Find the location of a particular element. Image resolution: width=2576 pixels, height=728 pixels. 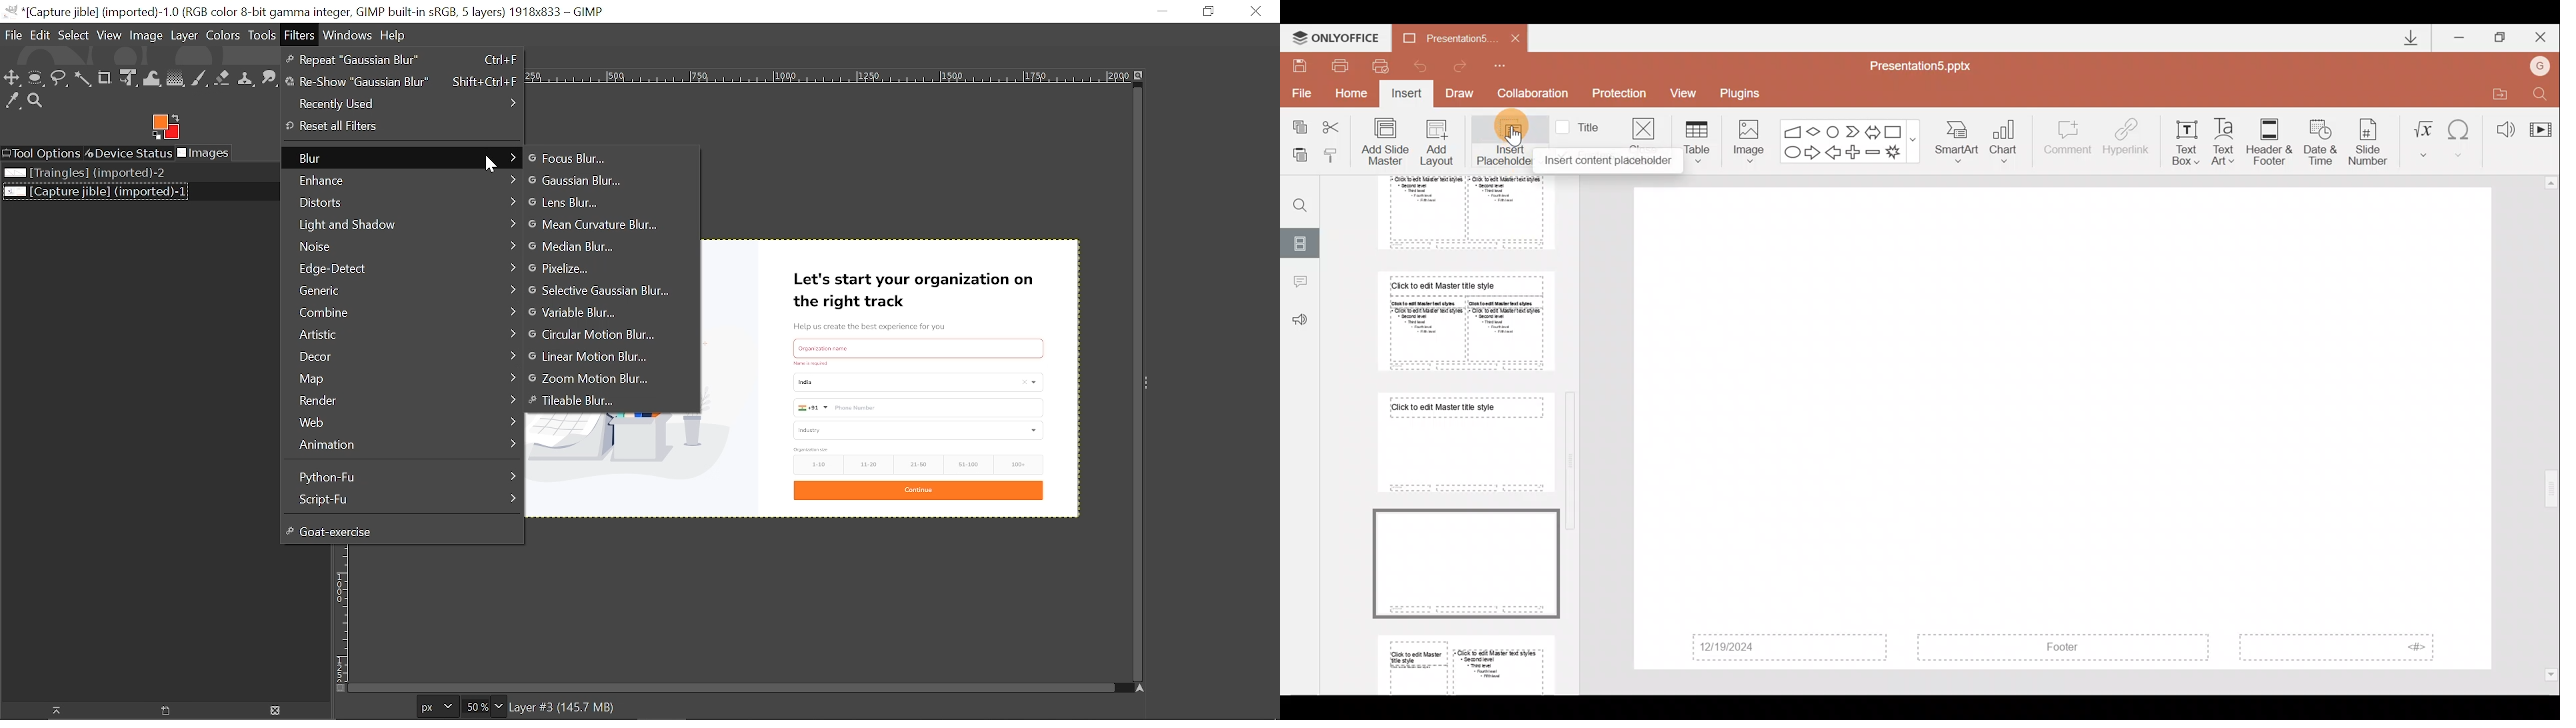

Print file is located at coordinates (1341, 65).